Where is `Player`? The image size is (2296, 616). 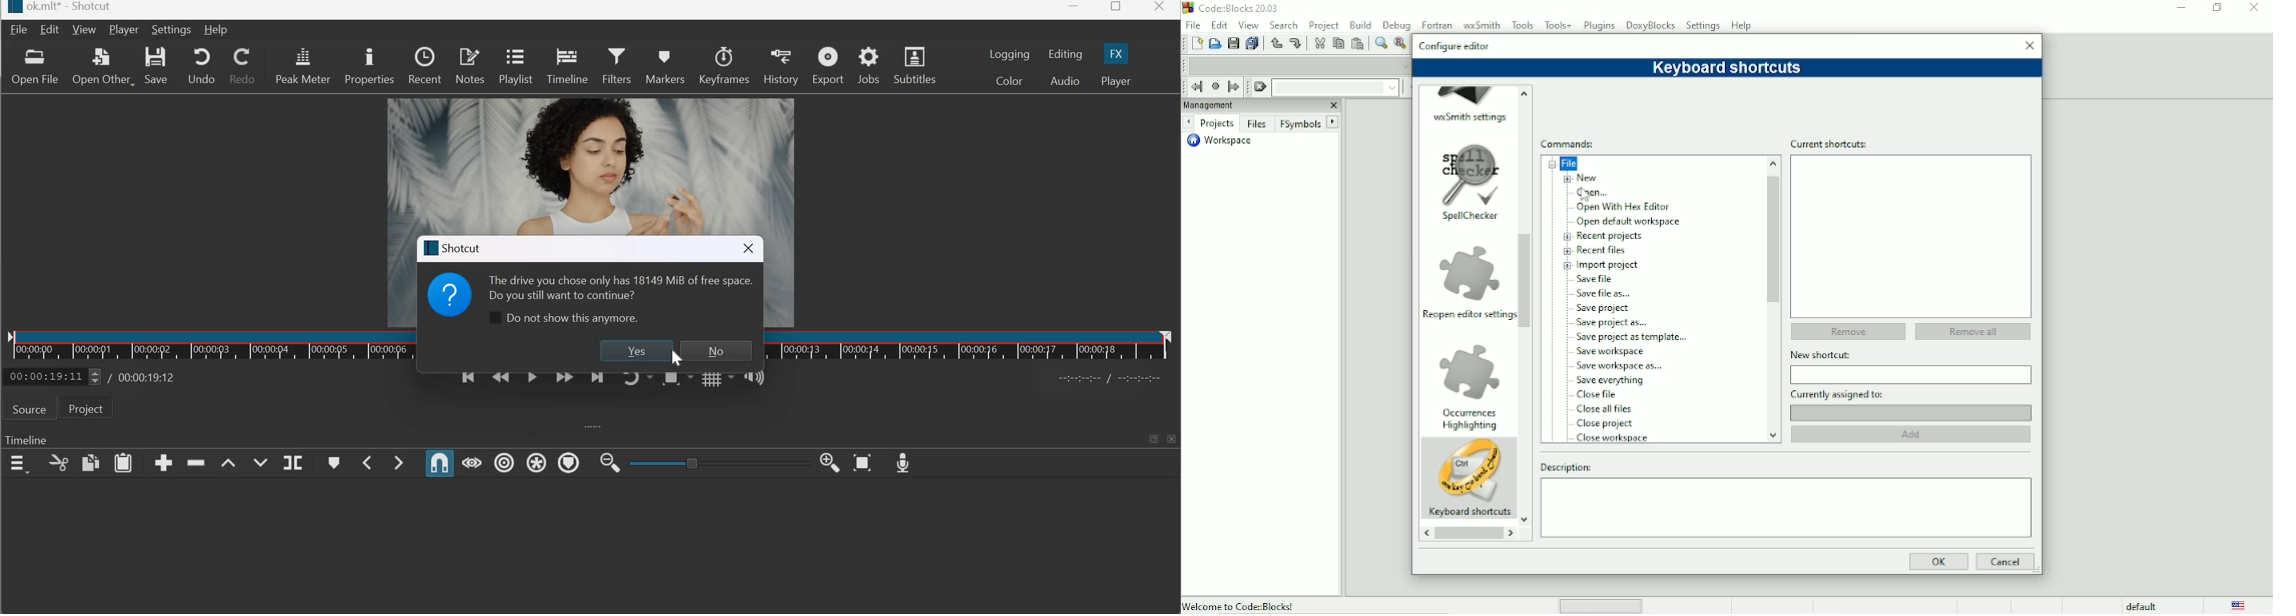 Player is located at coordinates (123, 31).